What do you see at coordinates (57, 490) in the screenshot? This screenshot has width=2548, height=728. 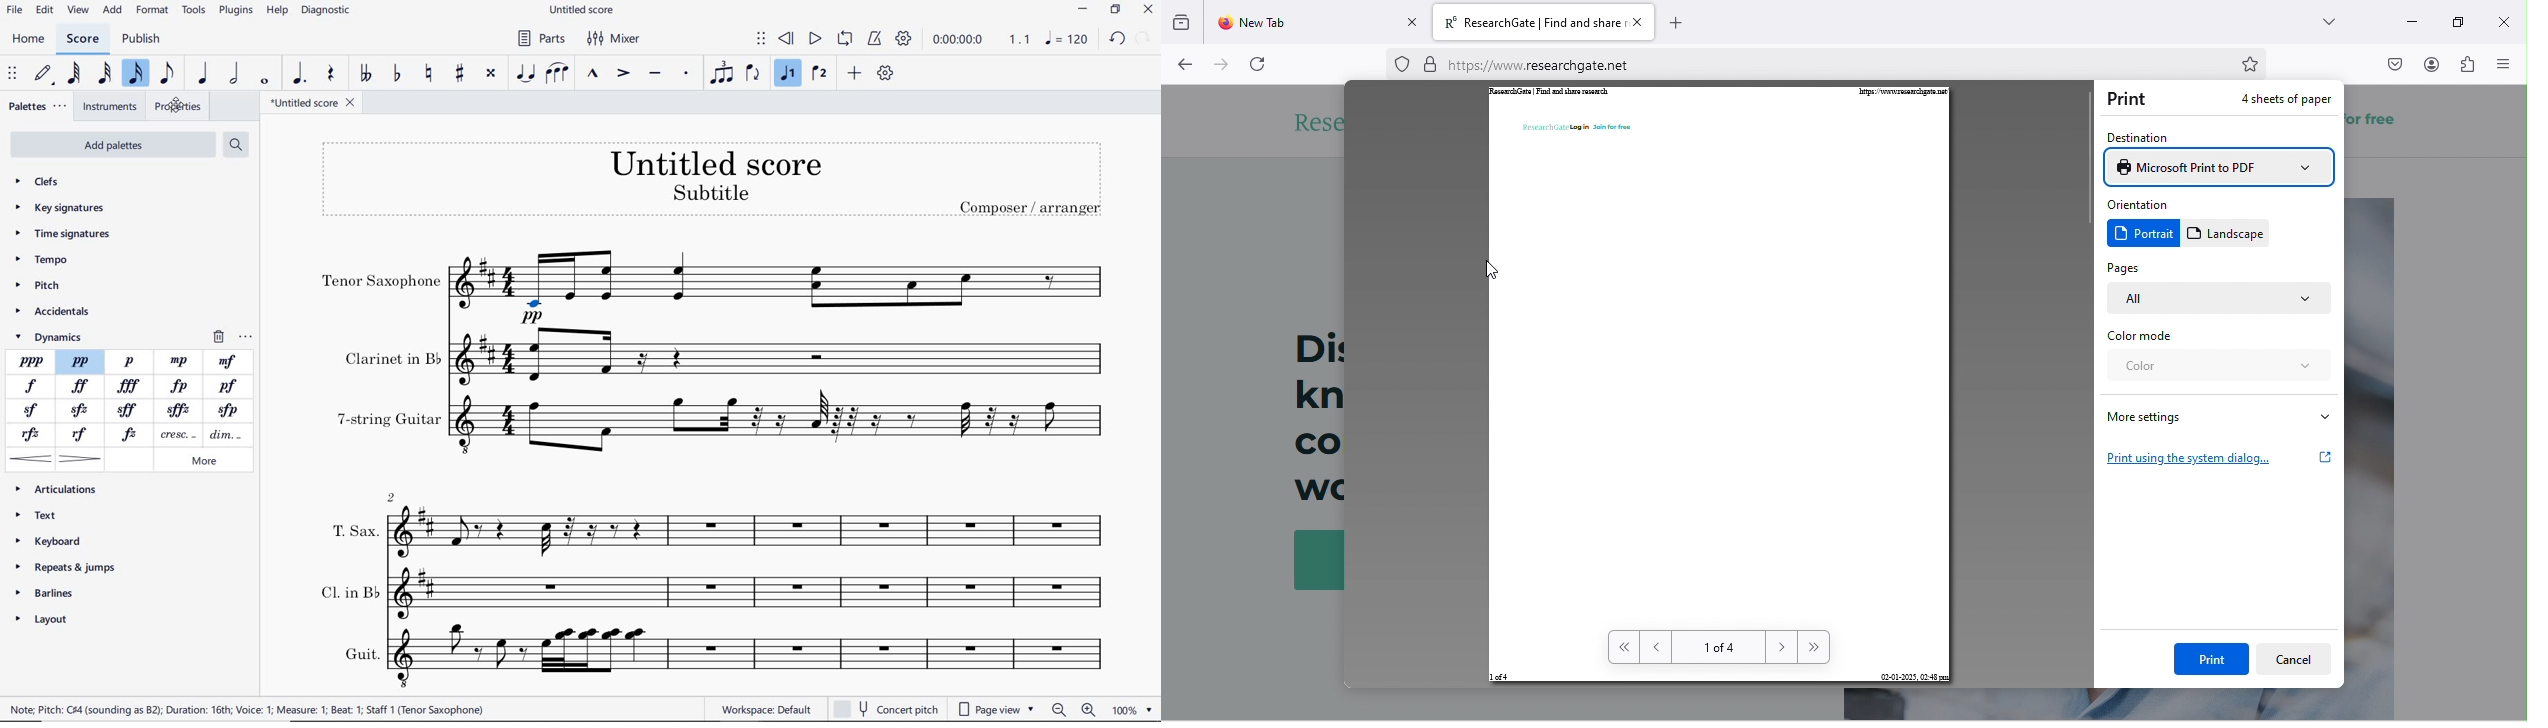 I see `ARTICULATIONS` at bounding box center [57, 490].